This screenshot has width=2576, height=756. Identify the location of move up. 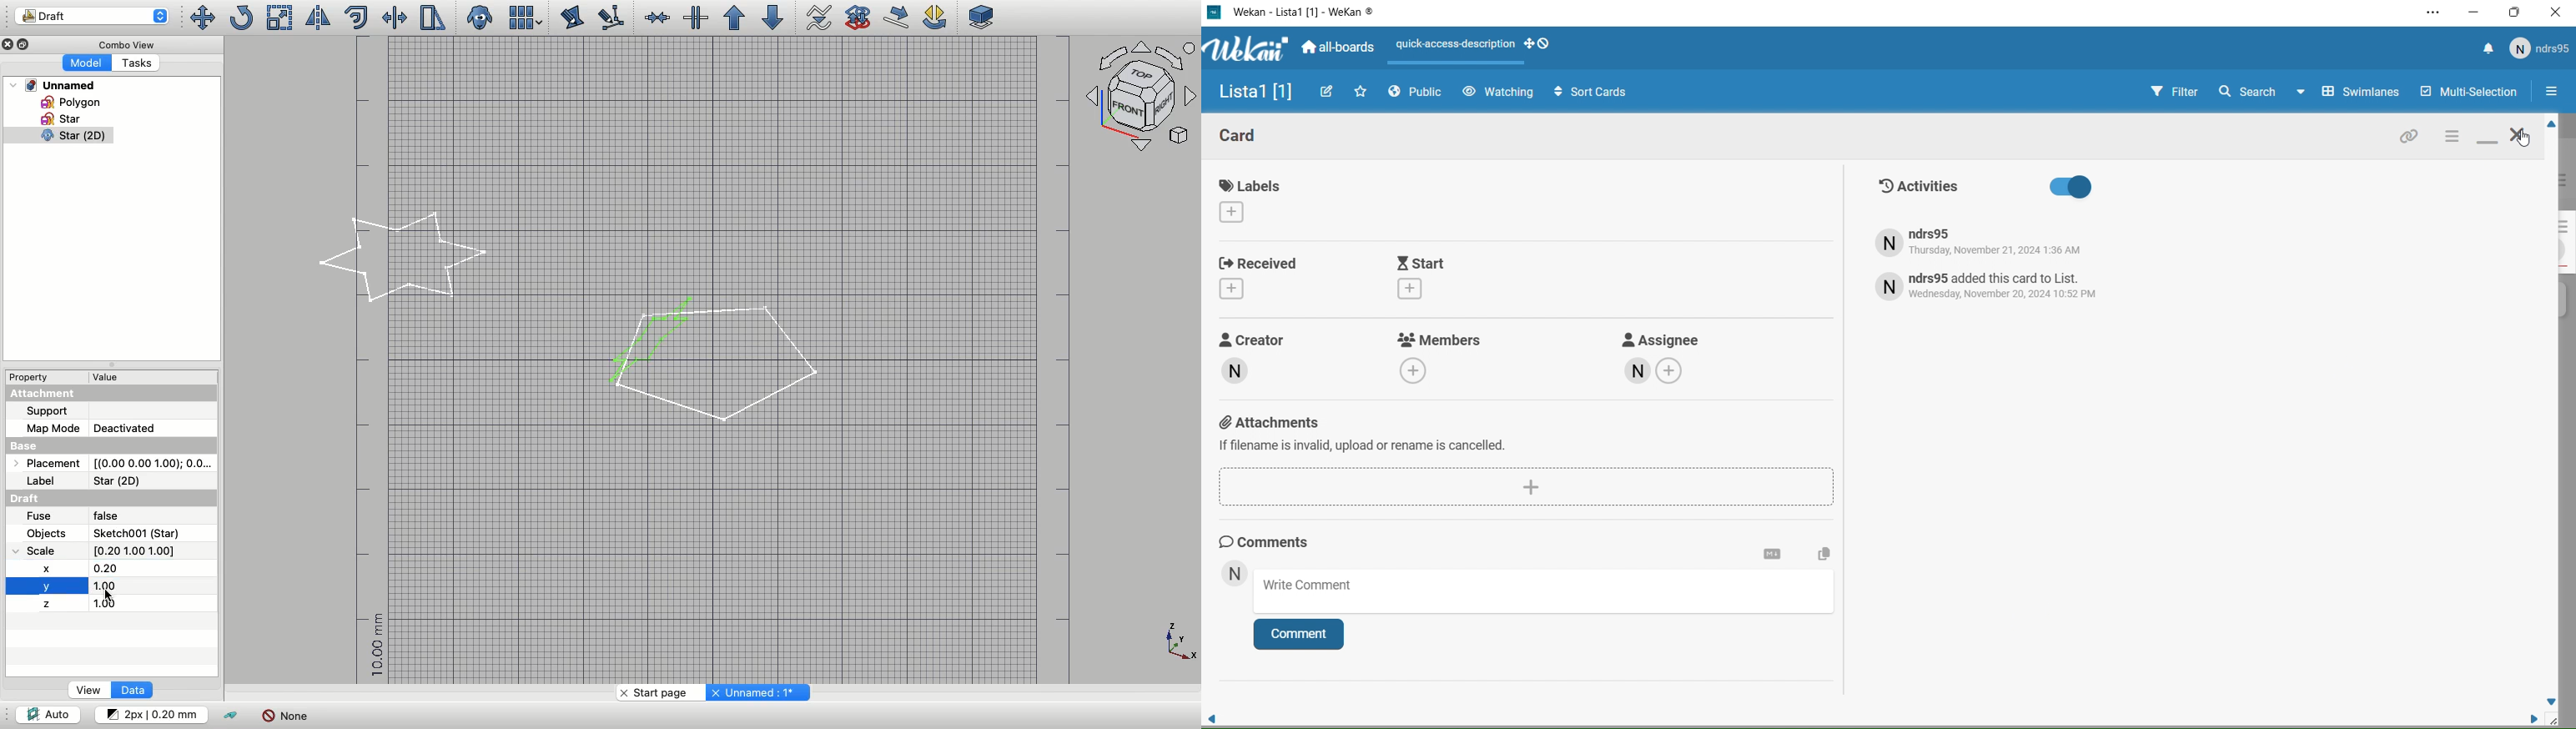
(2549, 125).